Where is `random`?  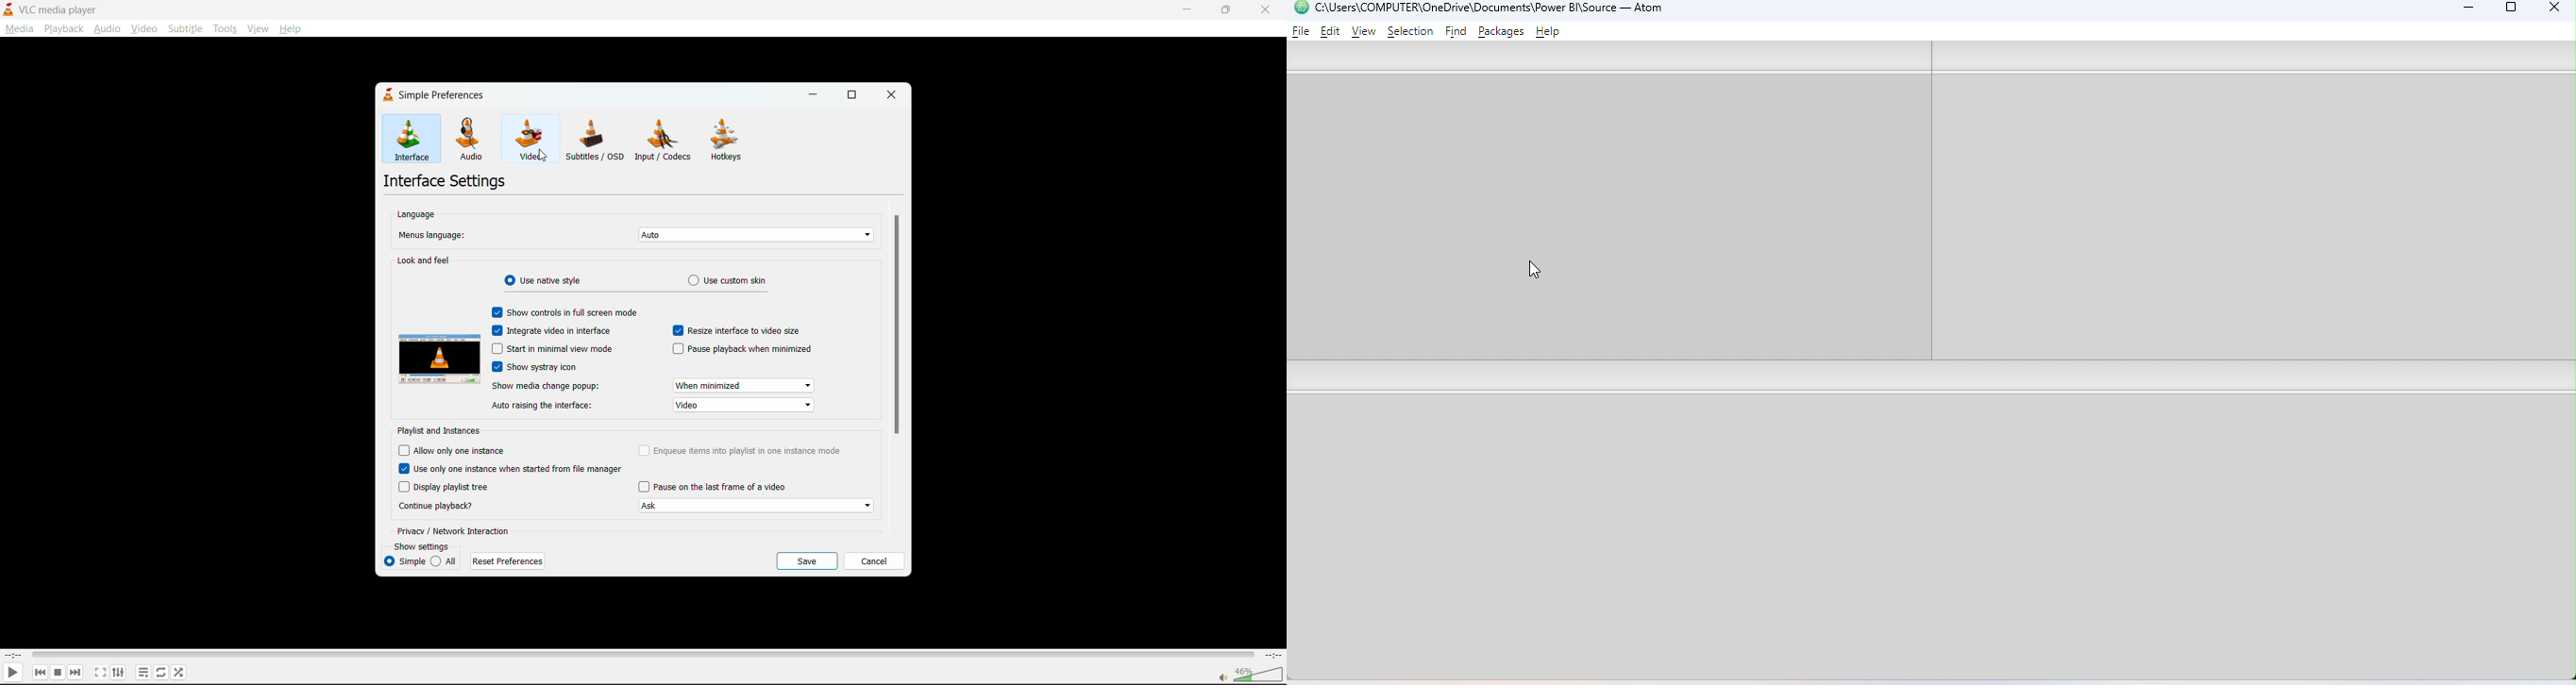 random is located at coordinates (180, 674).